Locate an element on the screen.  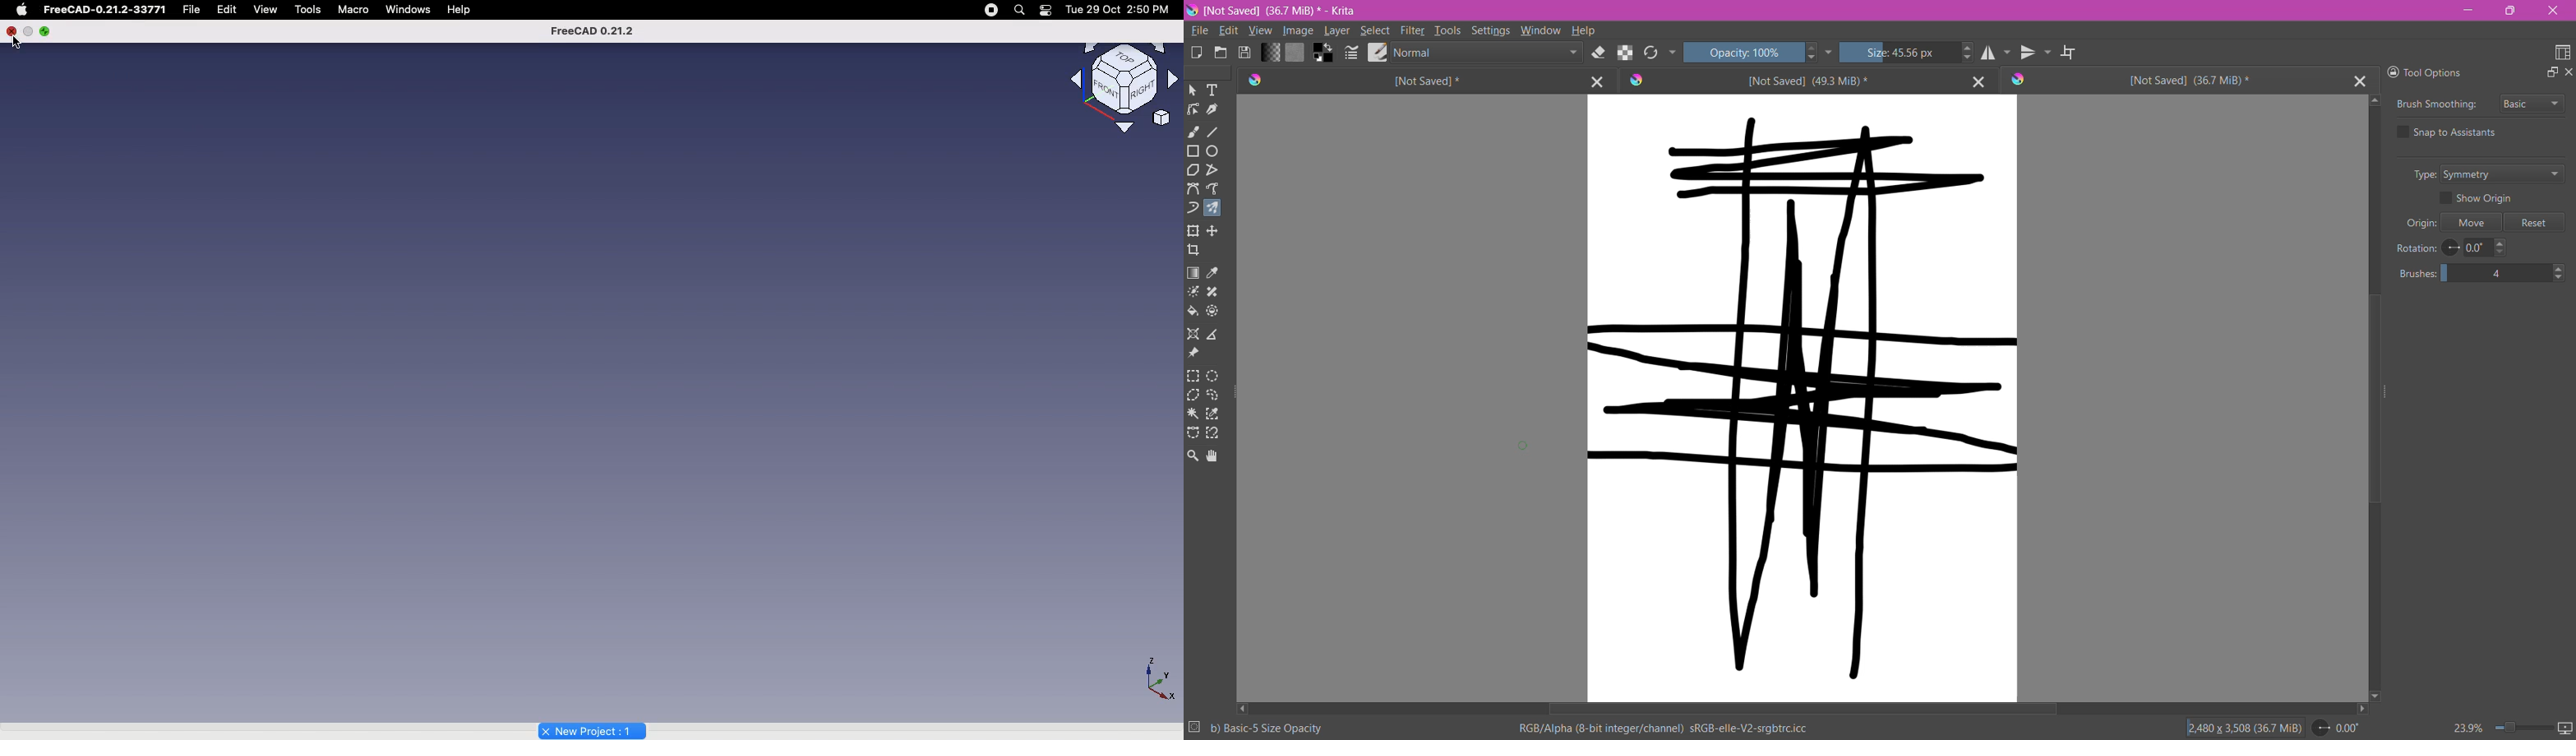
Set Rotation Level is located at coordinates (2337, 729).